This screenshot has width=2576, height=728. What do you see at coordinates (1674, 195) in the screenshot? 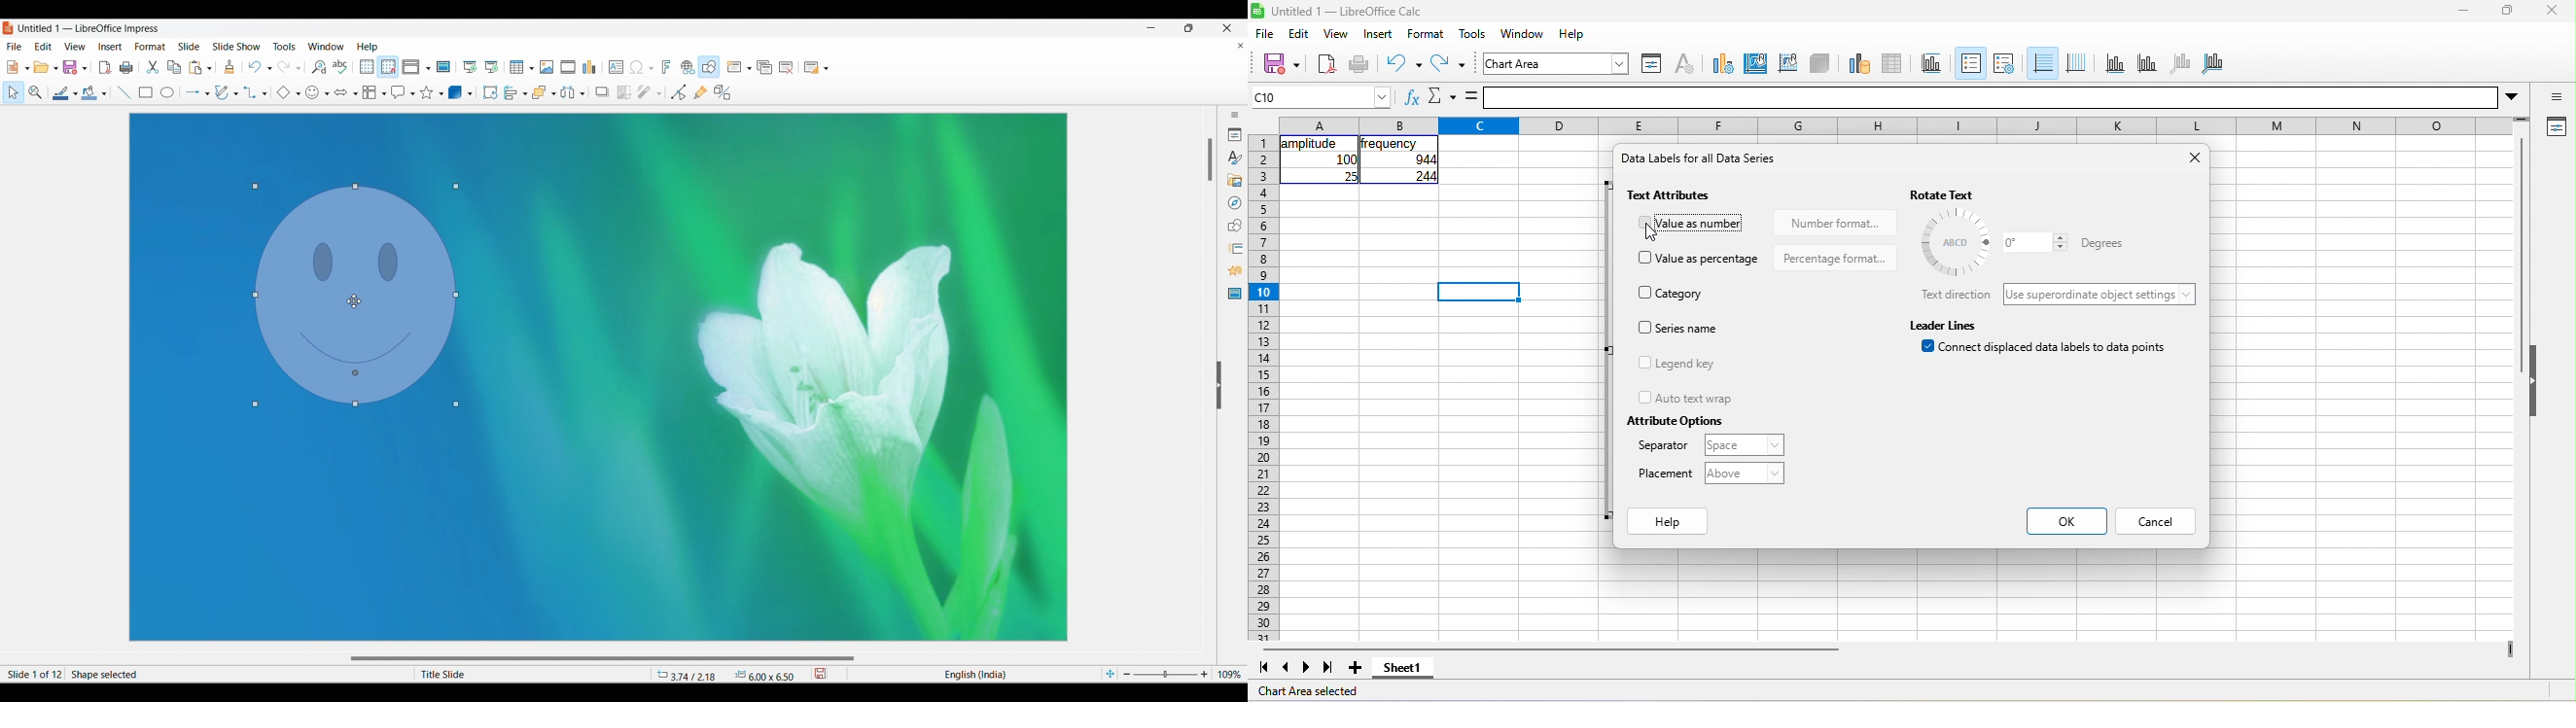
I see `text attributes` at bounding box center [1674, 195].